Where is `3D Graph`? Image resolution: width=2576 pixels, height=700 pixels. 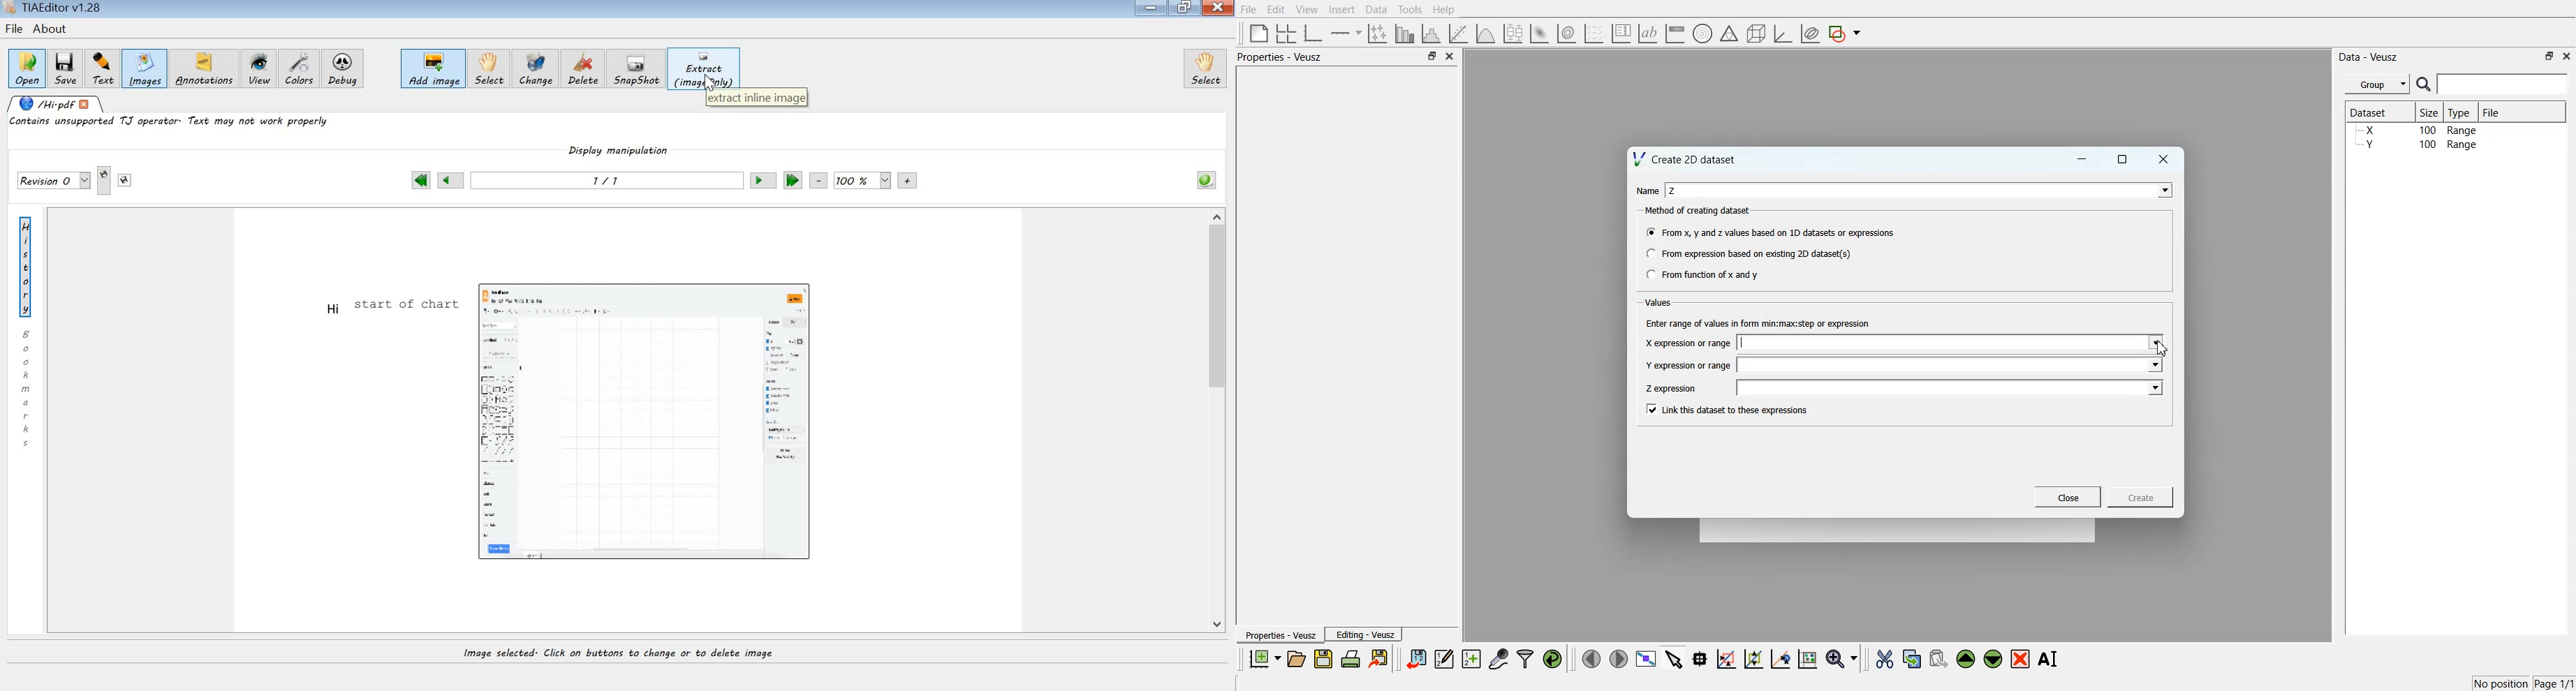
3D Graph is located at coordinates (1783, 34).